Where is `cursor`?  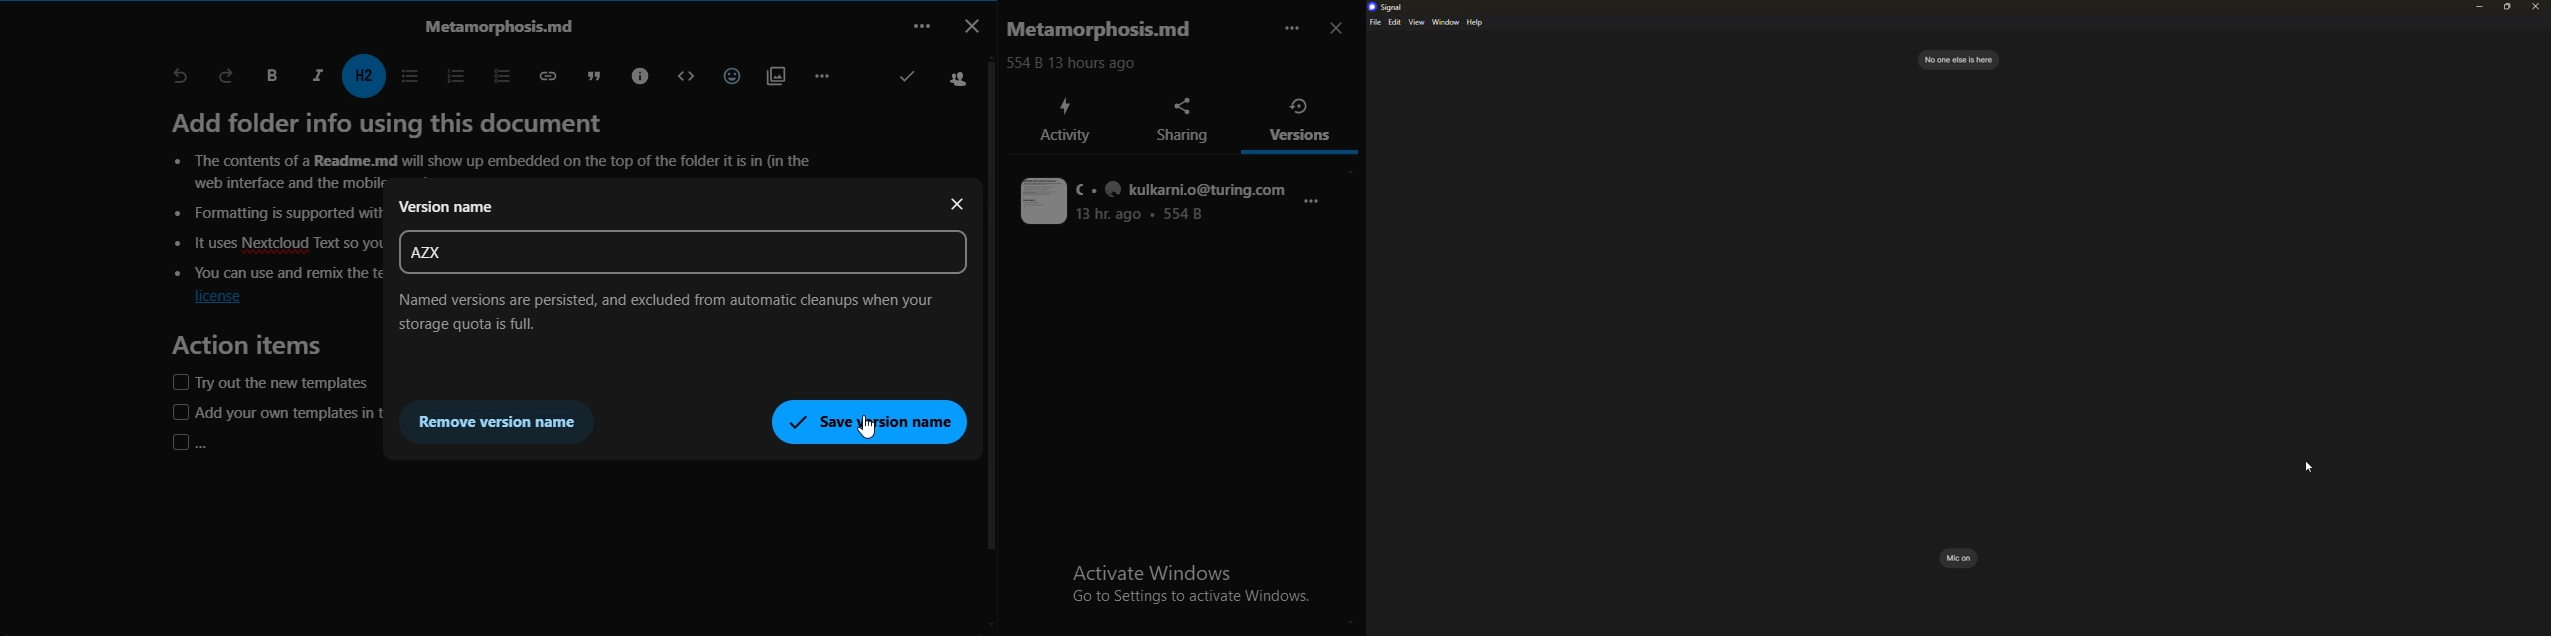
cursor is located at coordinates (2308, 467).